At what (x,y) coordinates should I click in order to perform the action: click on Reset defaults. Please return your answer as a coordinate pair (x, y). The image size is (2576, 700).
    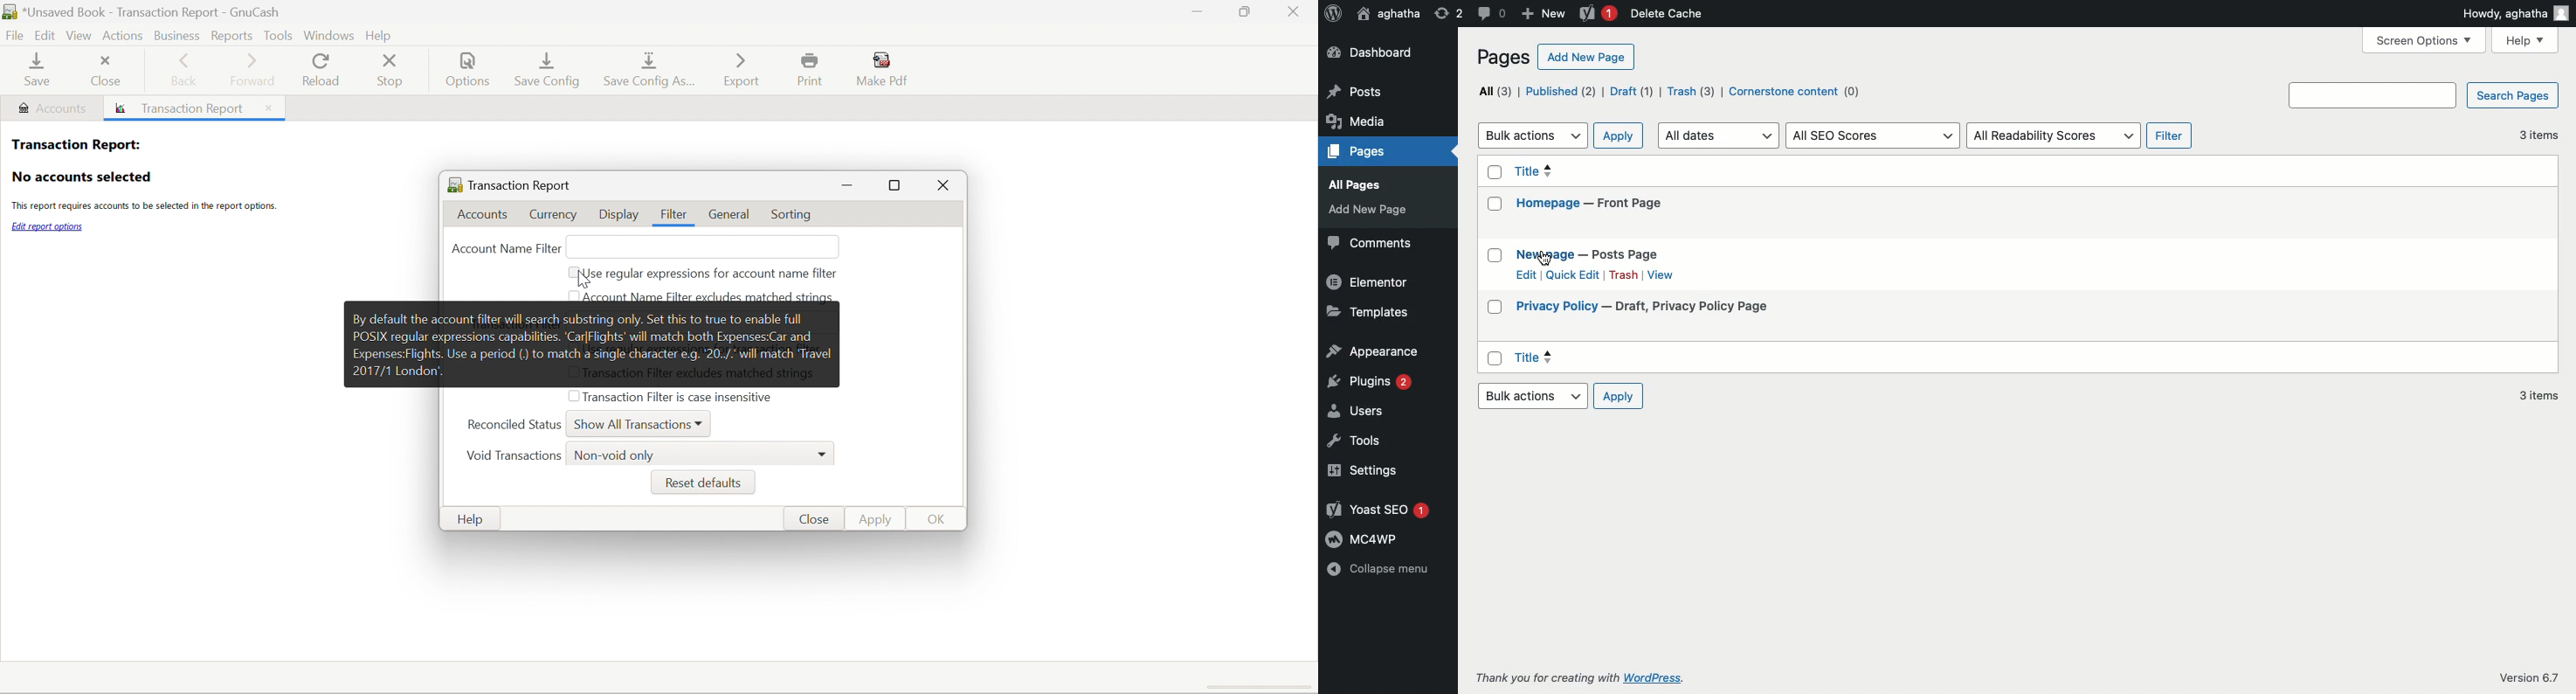
    Looking at the image, I should click on (701, 483).